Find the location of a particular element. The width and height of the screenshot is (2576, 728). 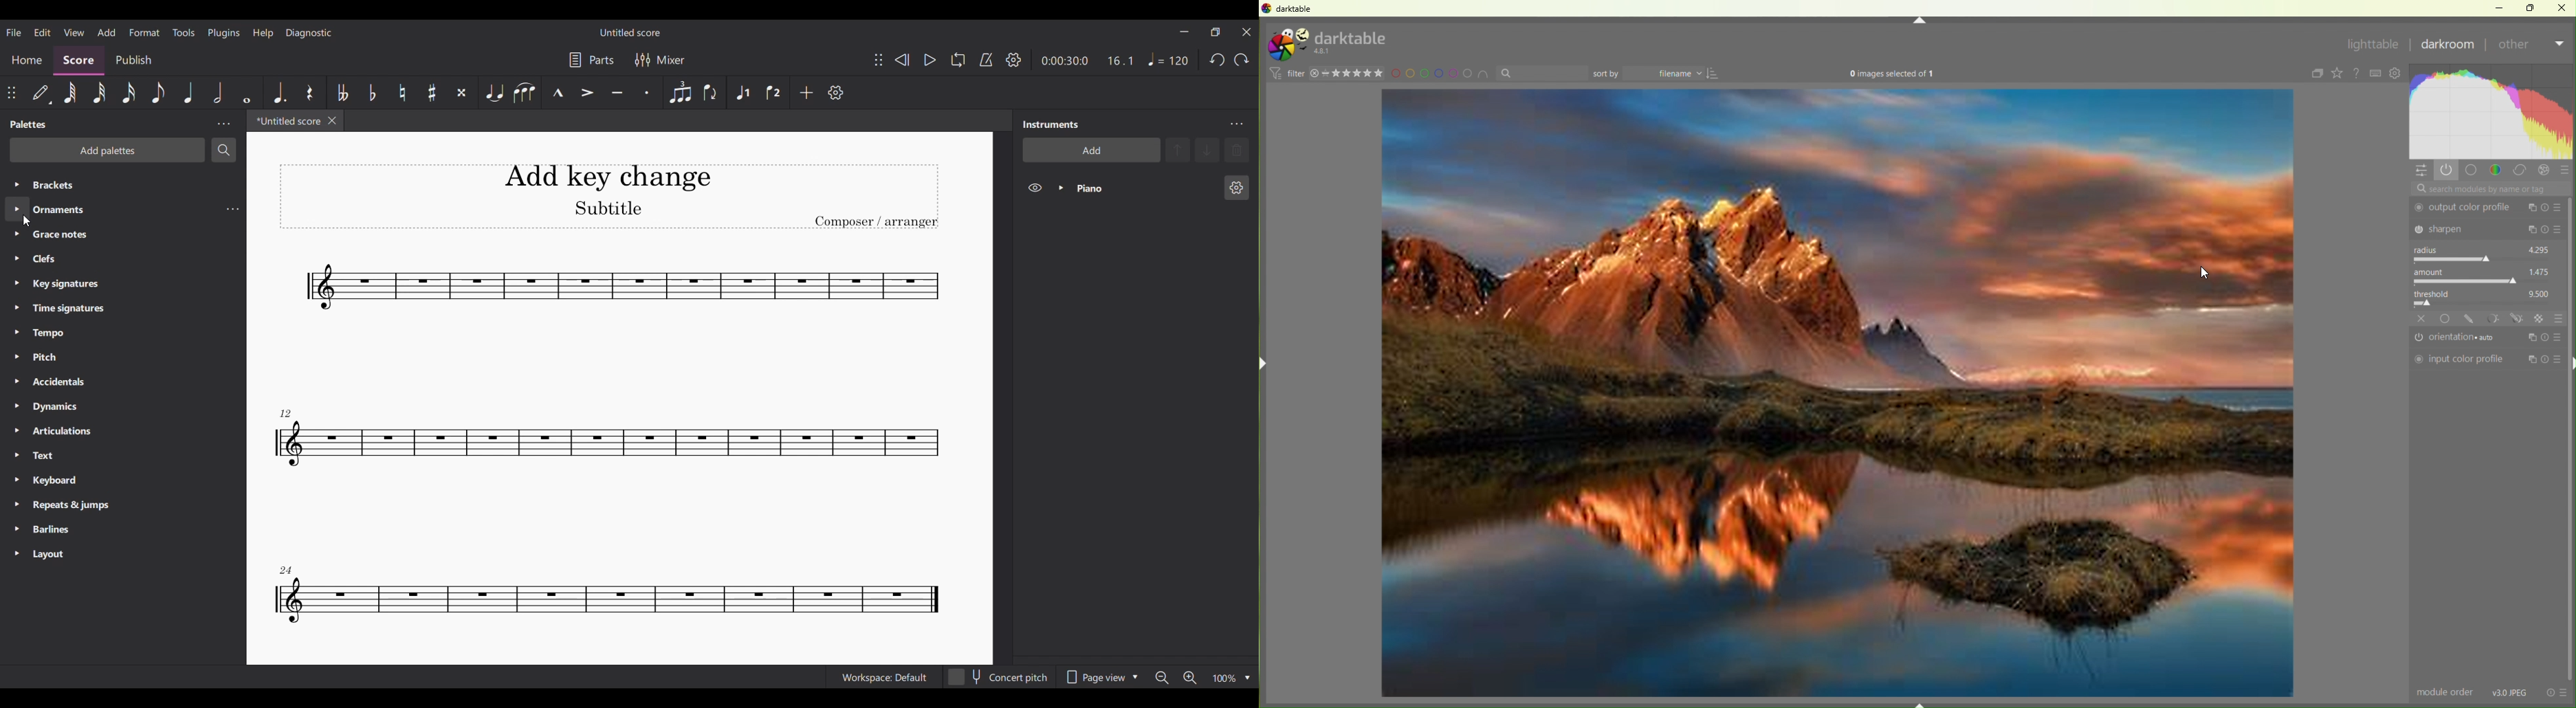

module order is located at coordinates (2446, 693).